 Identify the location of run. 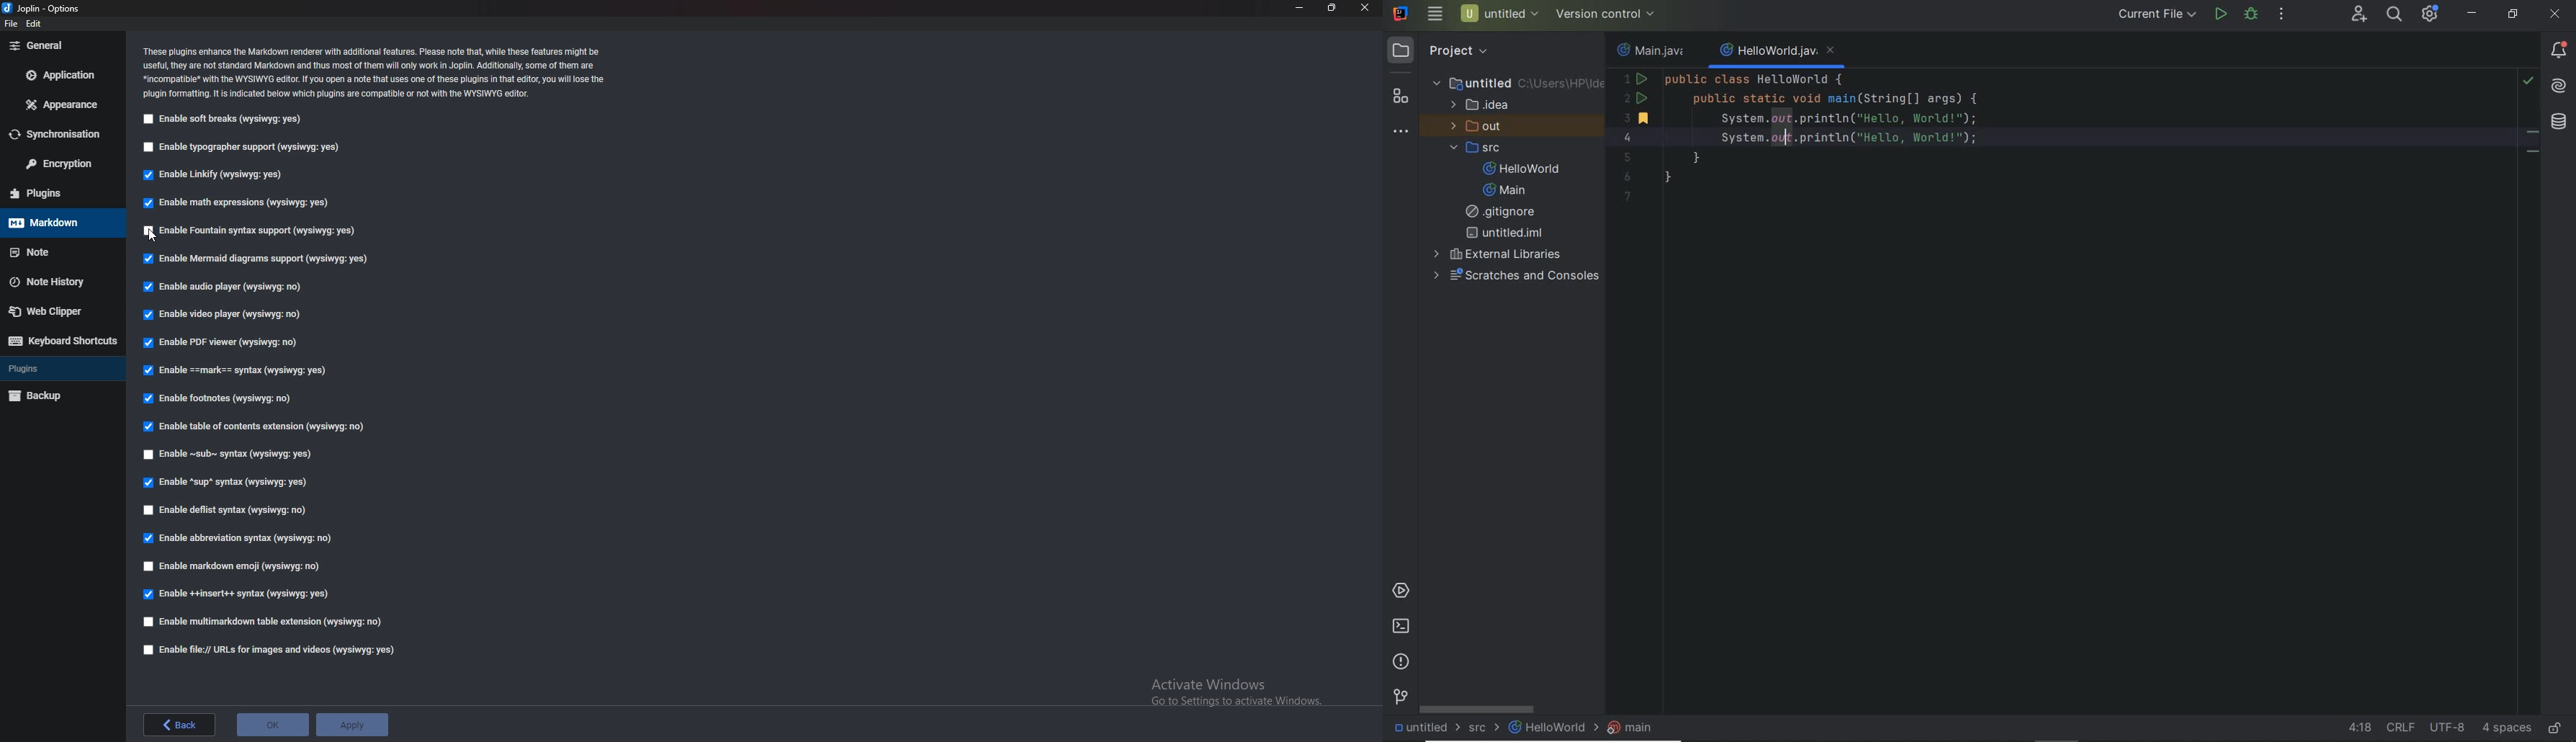
(2221, 14).